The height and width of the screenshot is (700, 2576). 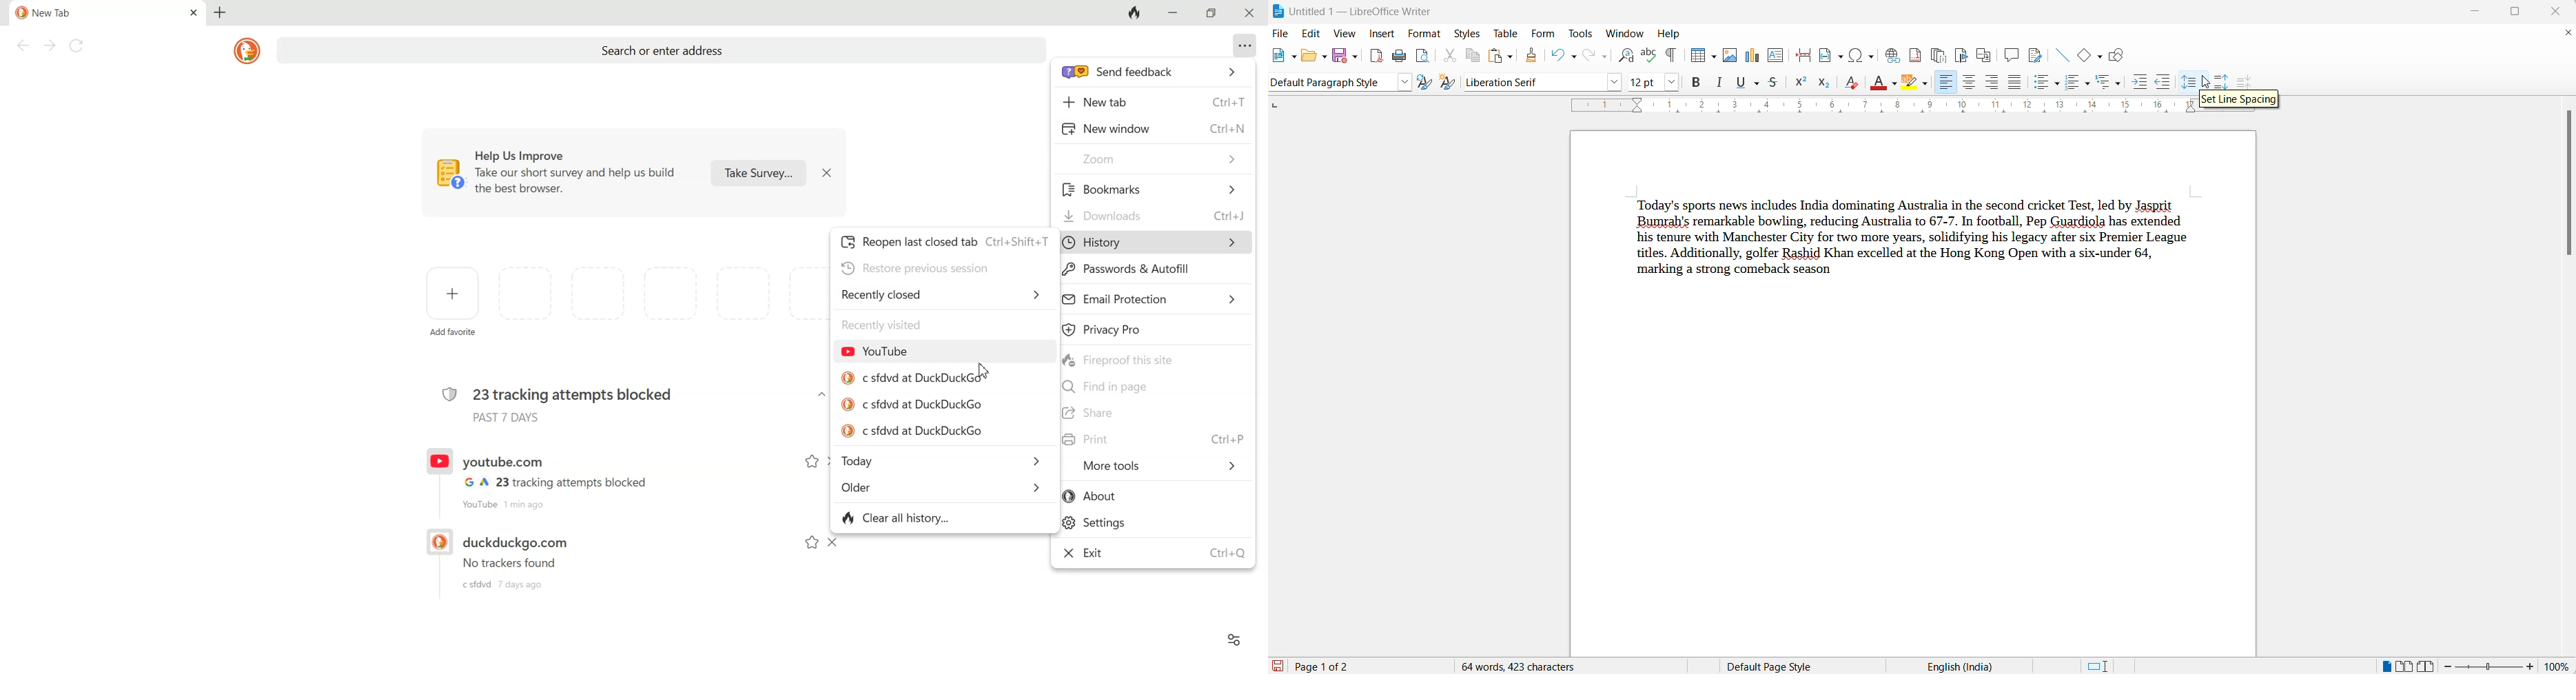 What do you see at coordinates (1363, 9) in the screenshot?
I see `file title` at bounding box center [1363, 9].